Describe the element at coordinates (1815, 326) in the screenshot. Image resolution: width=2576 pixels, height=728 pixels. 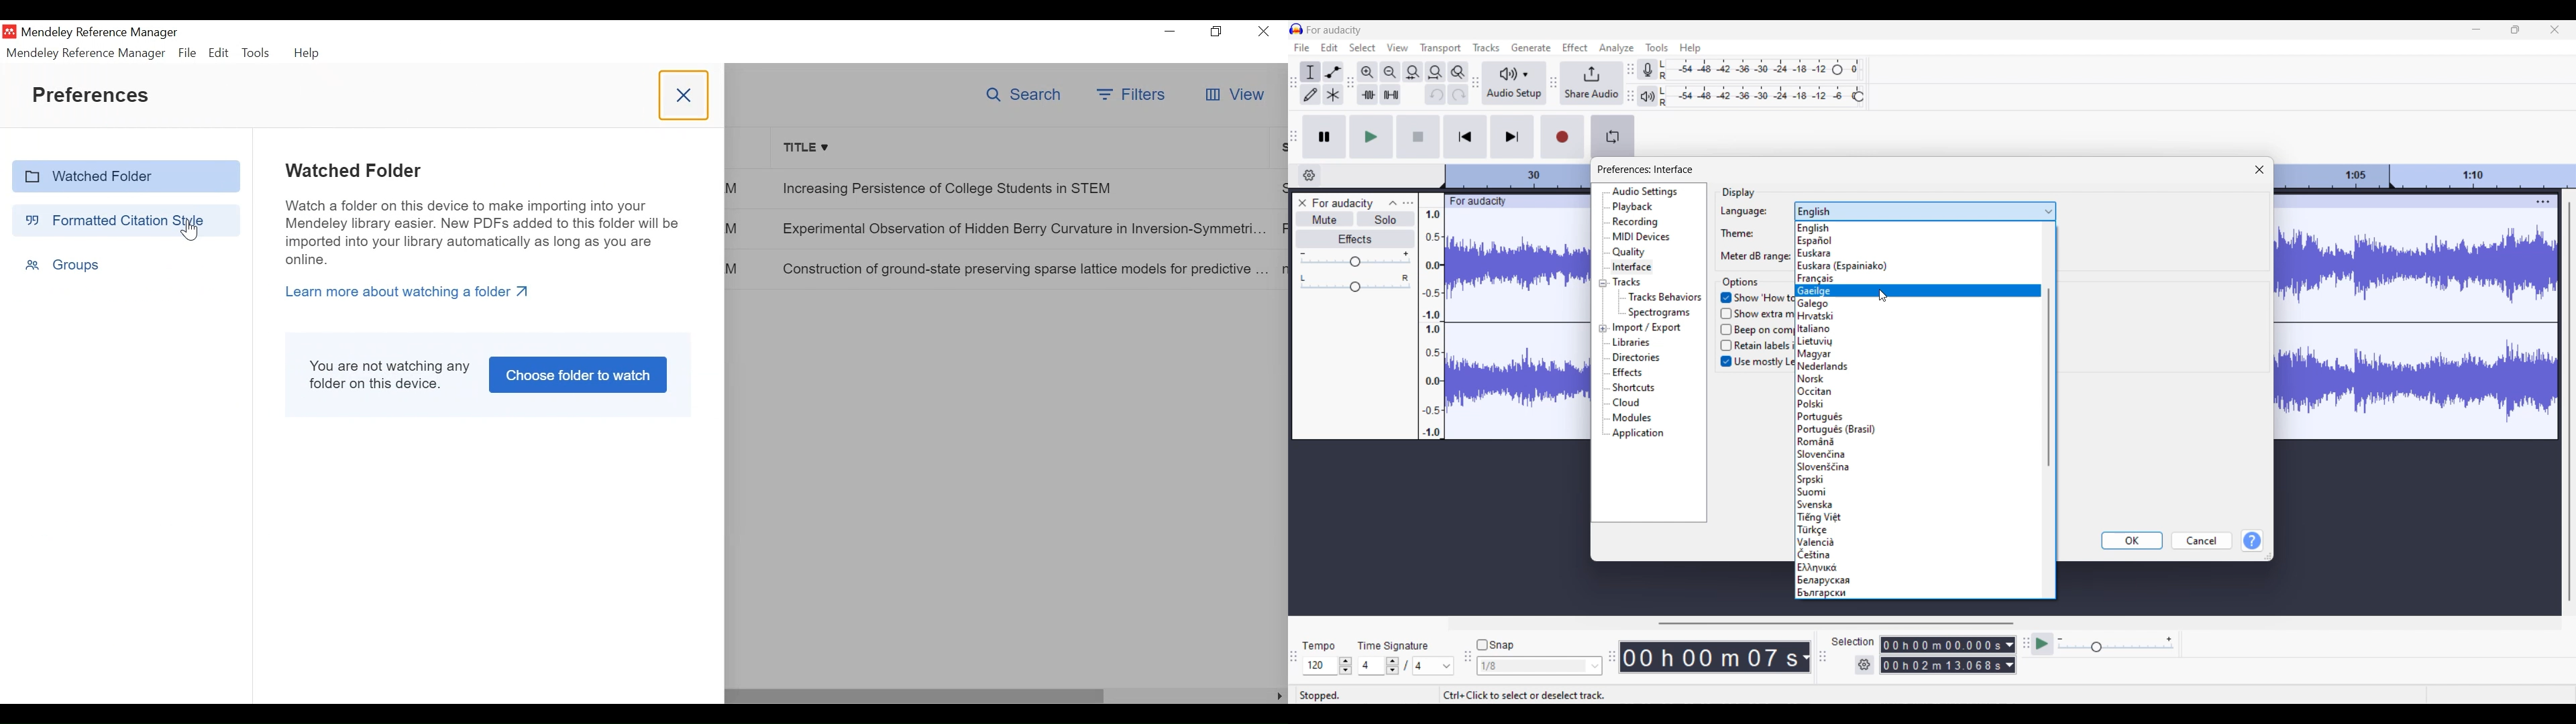
I see `Italiano` at that location.